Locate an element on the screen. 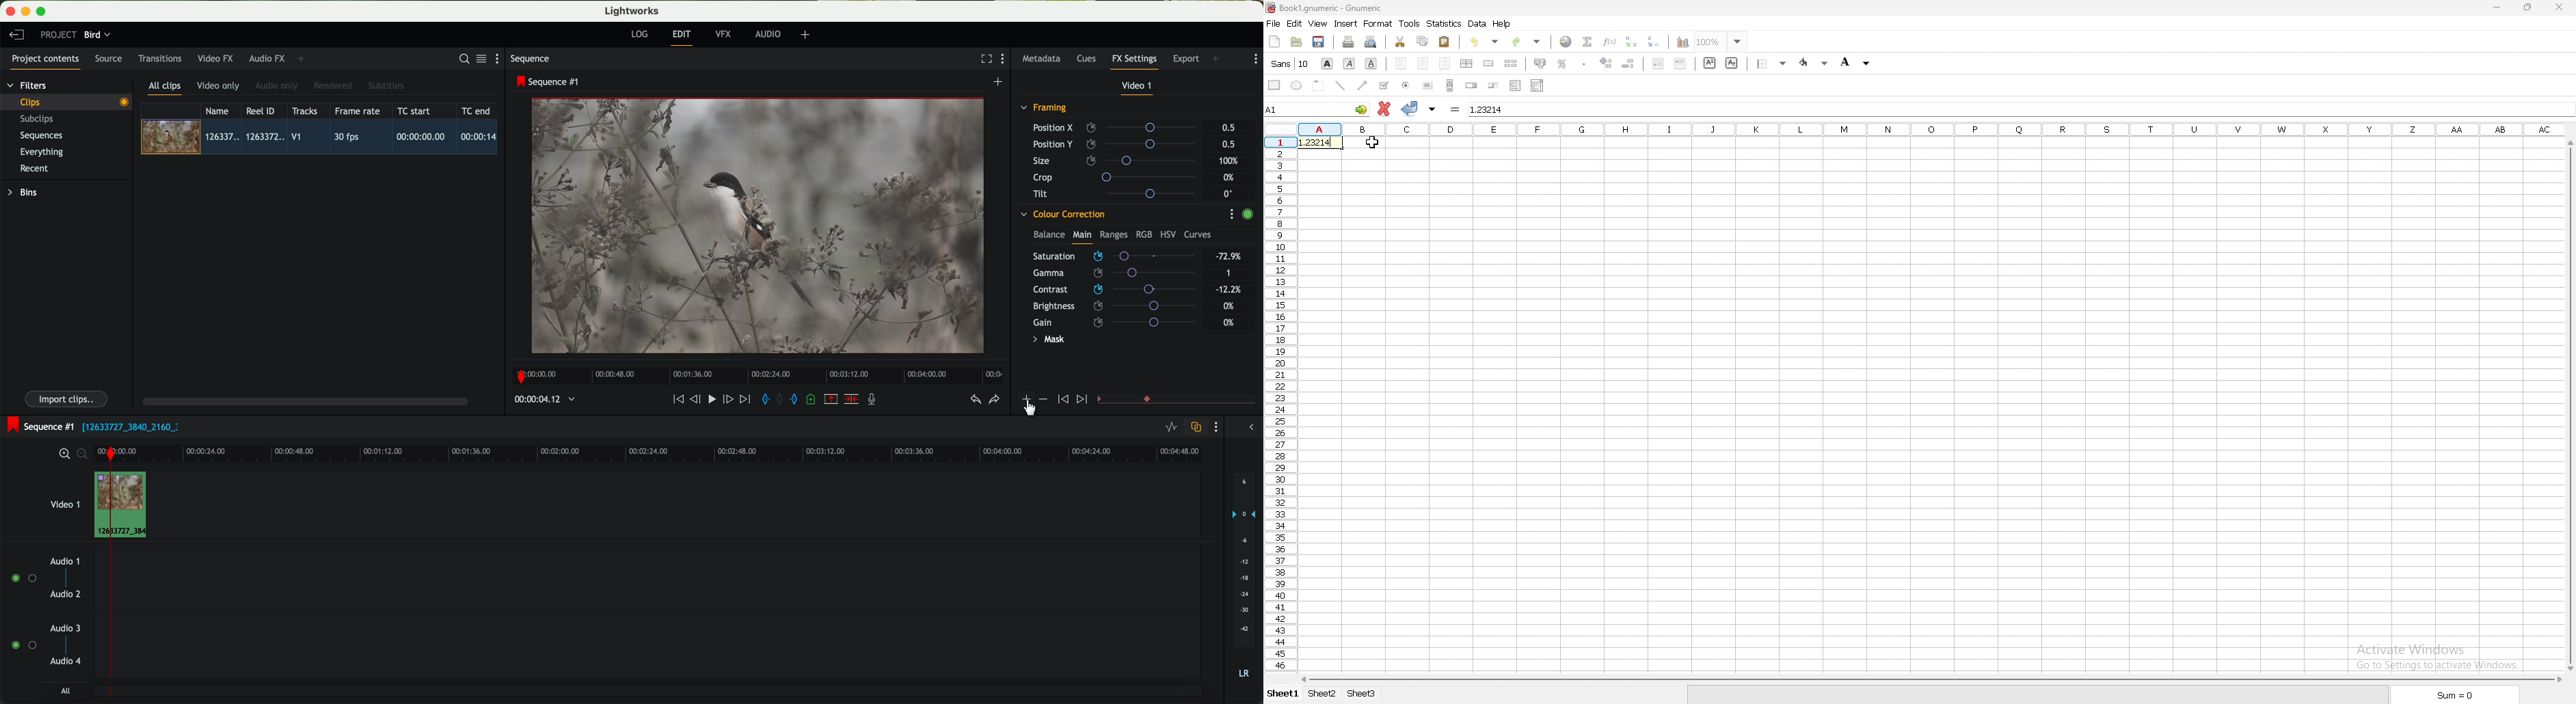 The height and width of the screenshot is (728, 2576). accept changes is located at coordinates (1410, 109).